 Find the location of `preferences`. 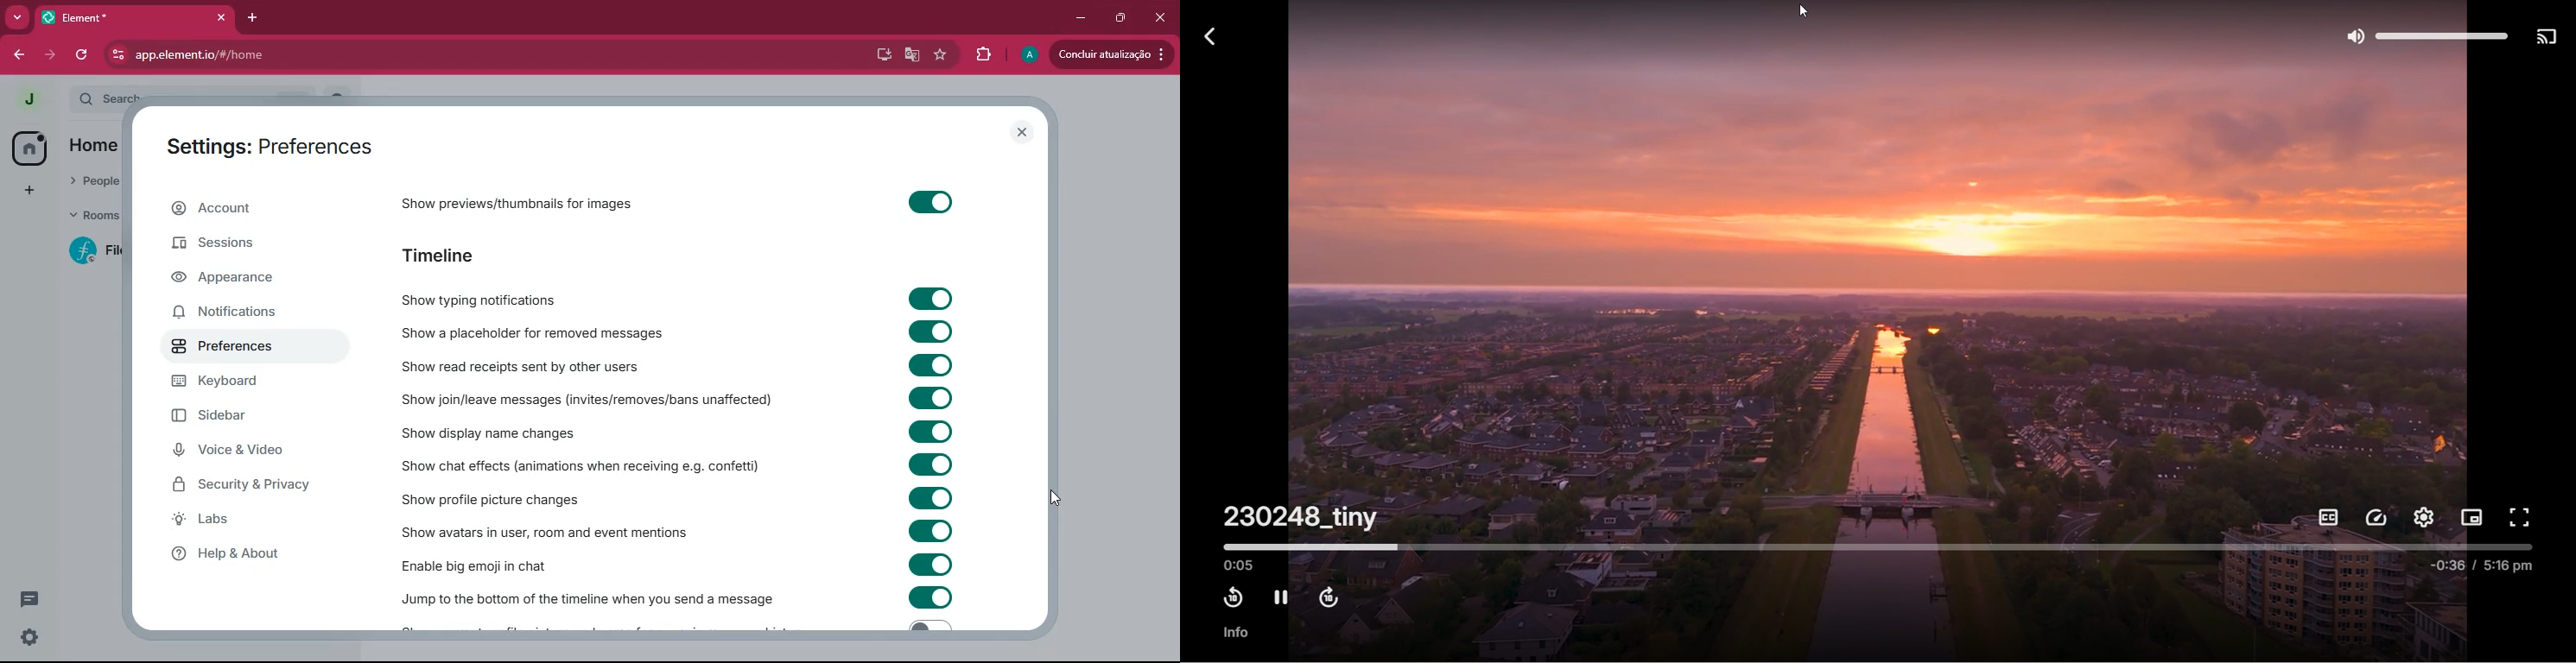

preferences is located at coordinates (244, 348).